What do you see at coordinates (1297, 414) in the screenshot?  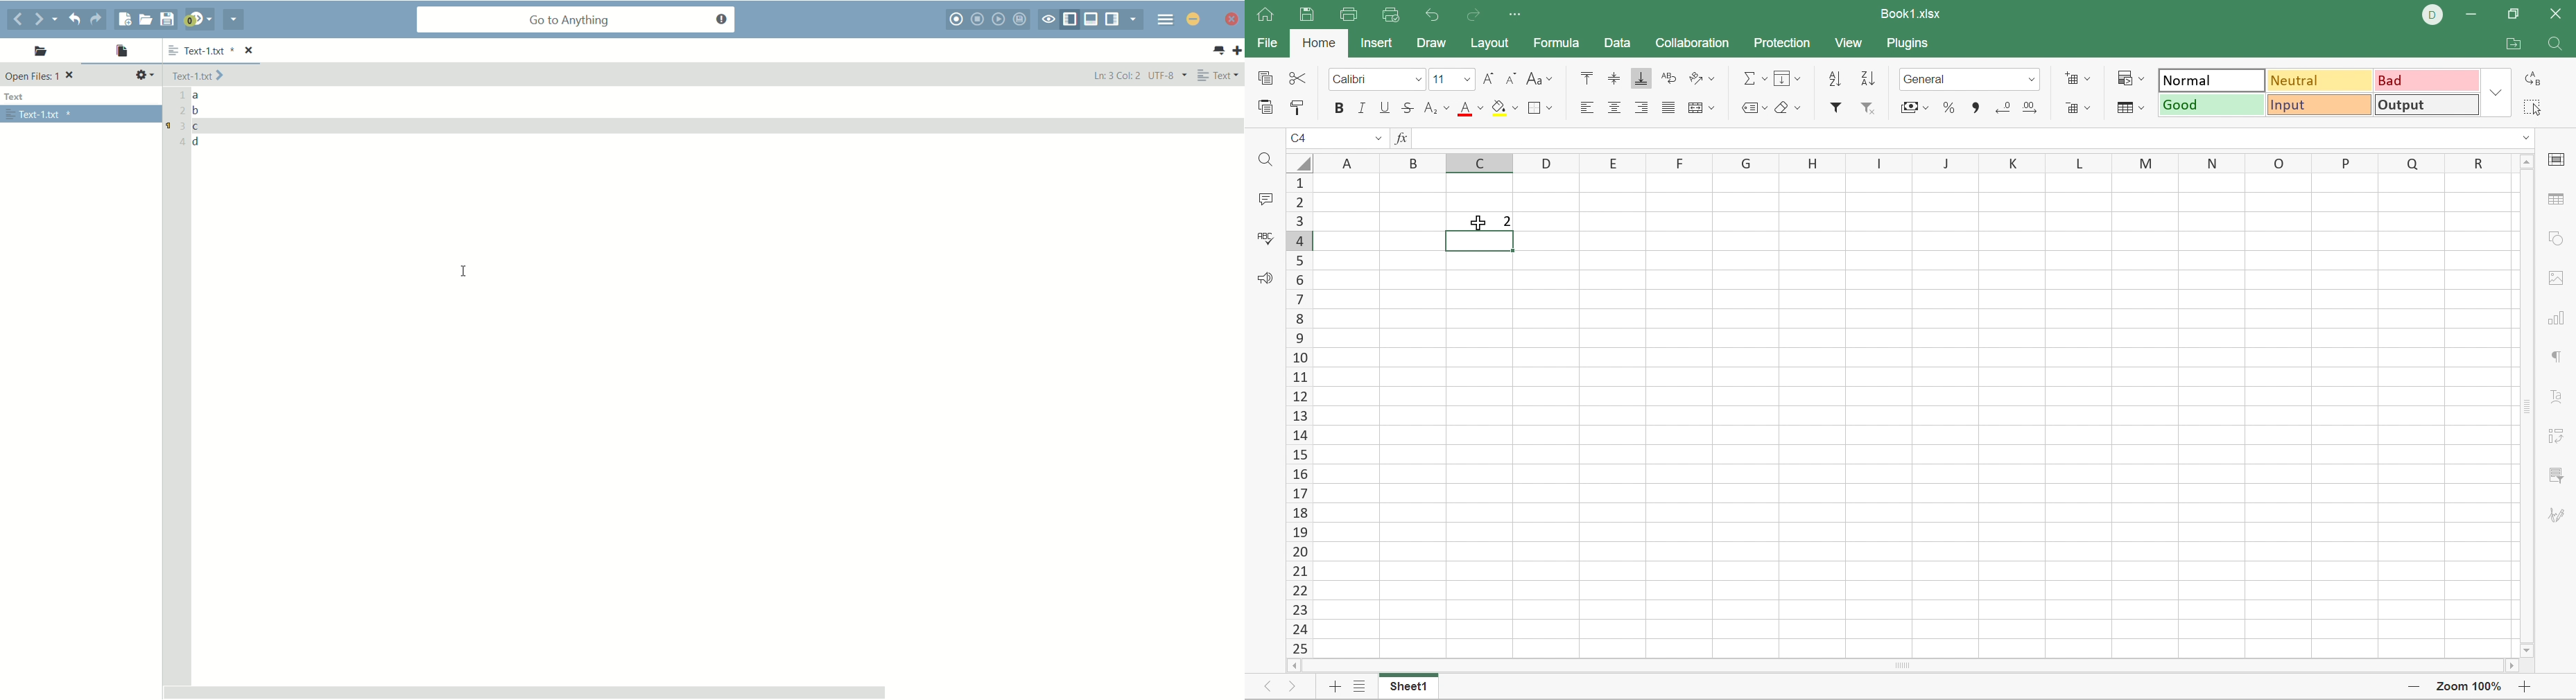 I see `Scroll Bar` at bounding box center [1297, 414].